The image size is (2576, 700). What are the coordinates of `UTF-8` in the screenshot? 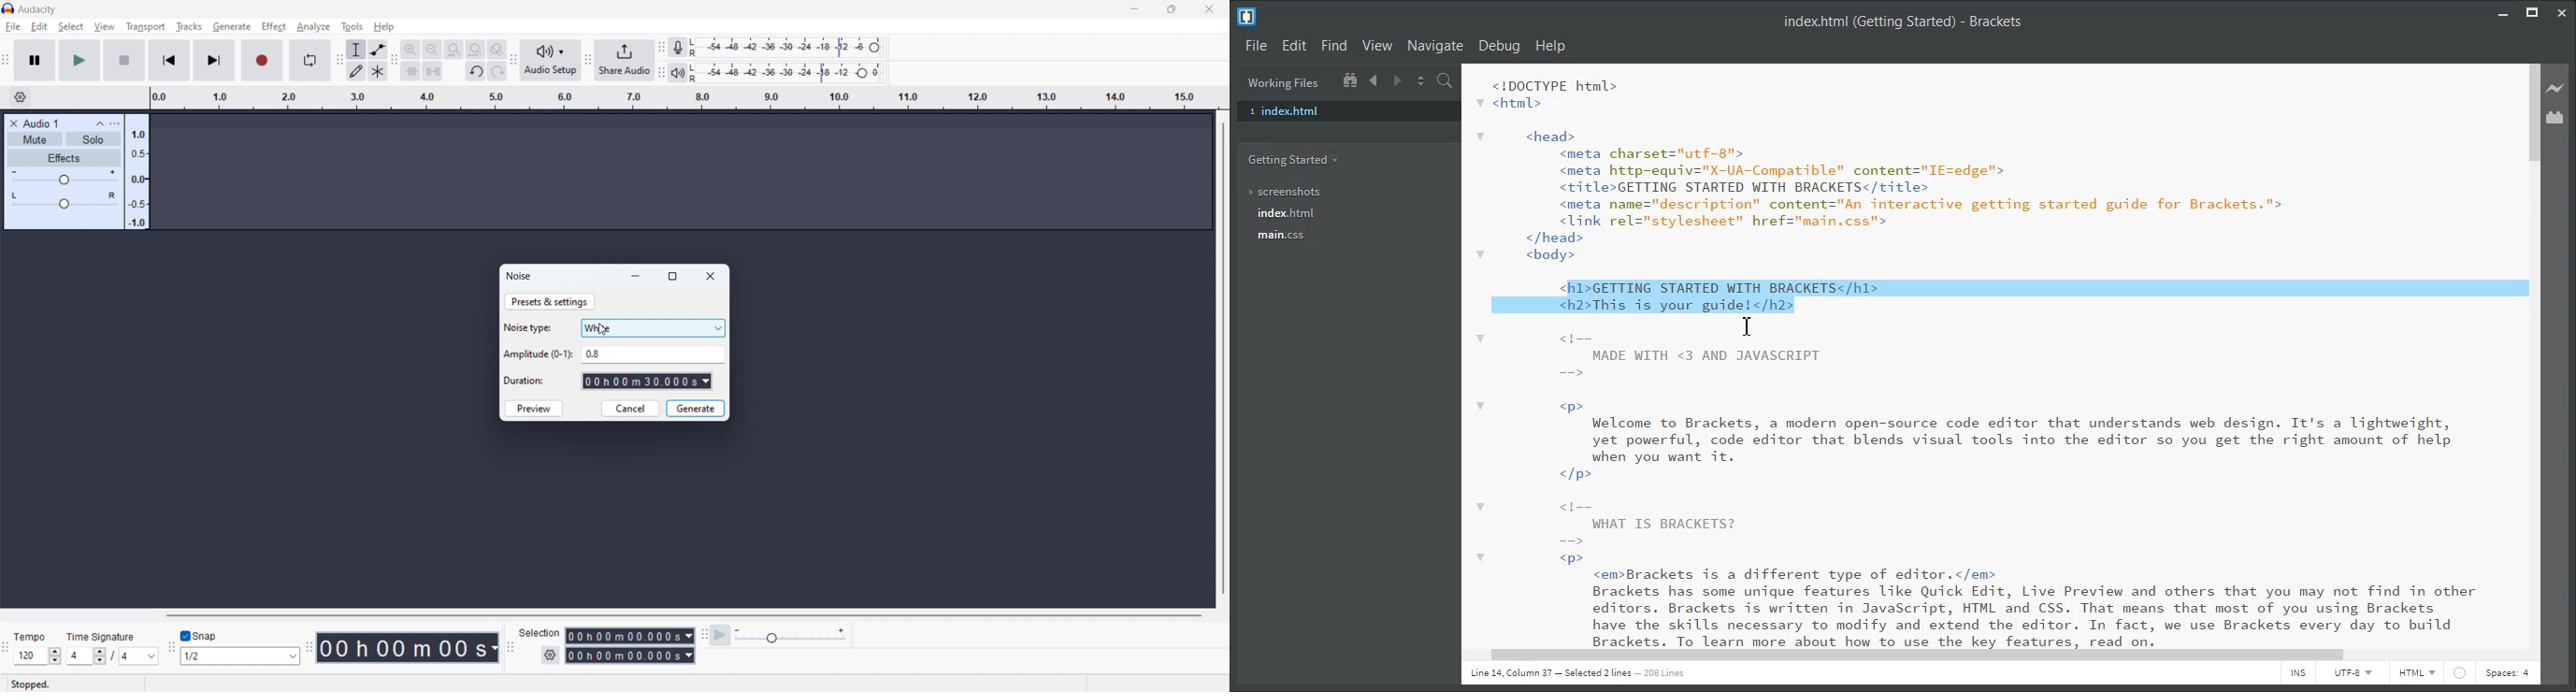 It's located at (2354, 674).